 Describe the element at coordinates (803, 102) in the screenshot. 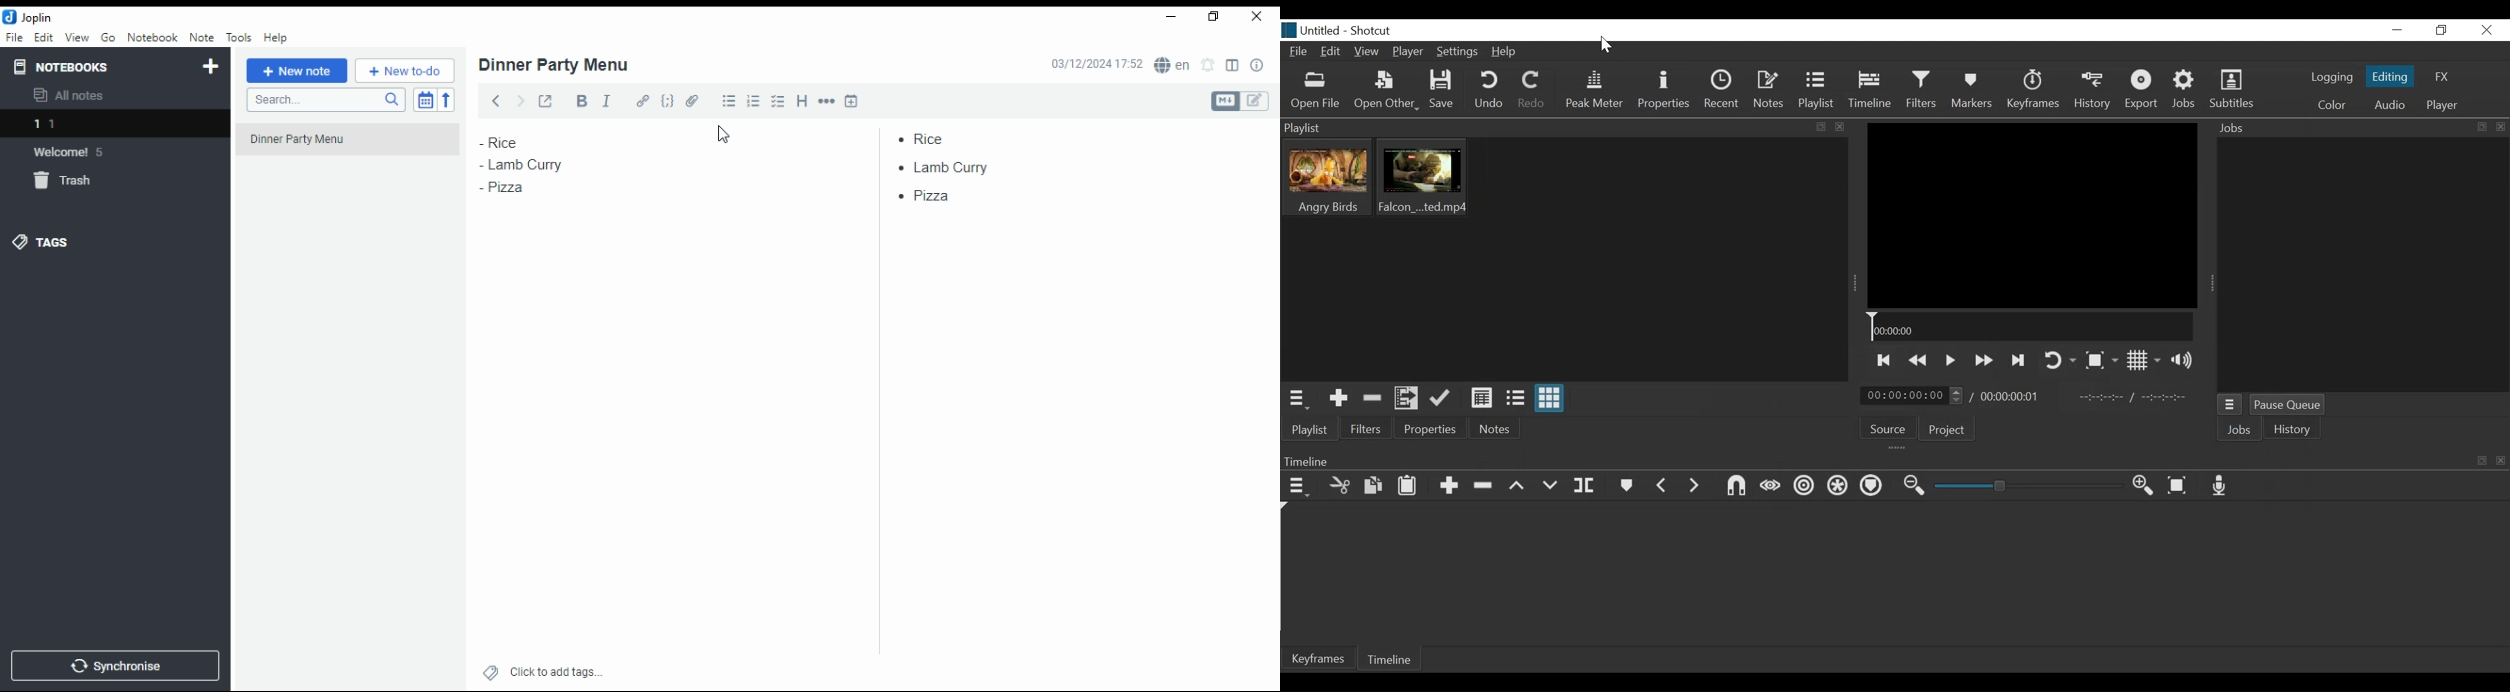

I see `heading` at that location.